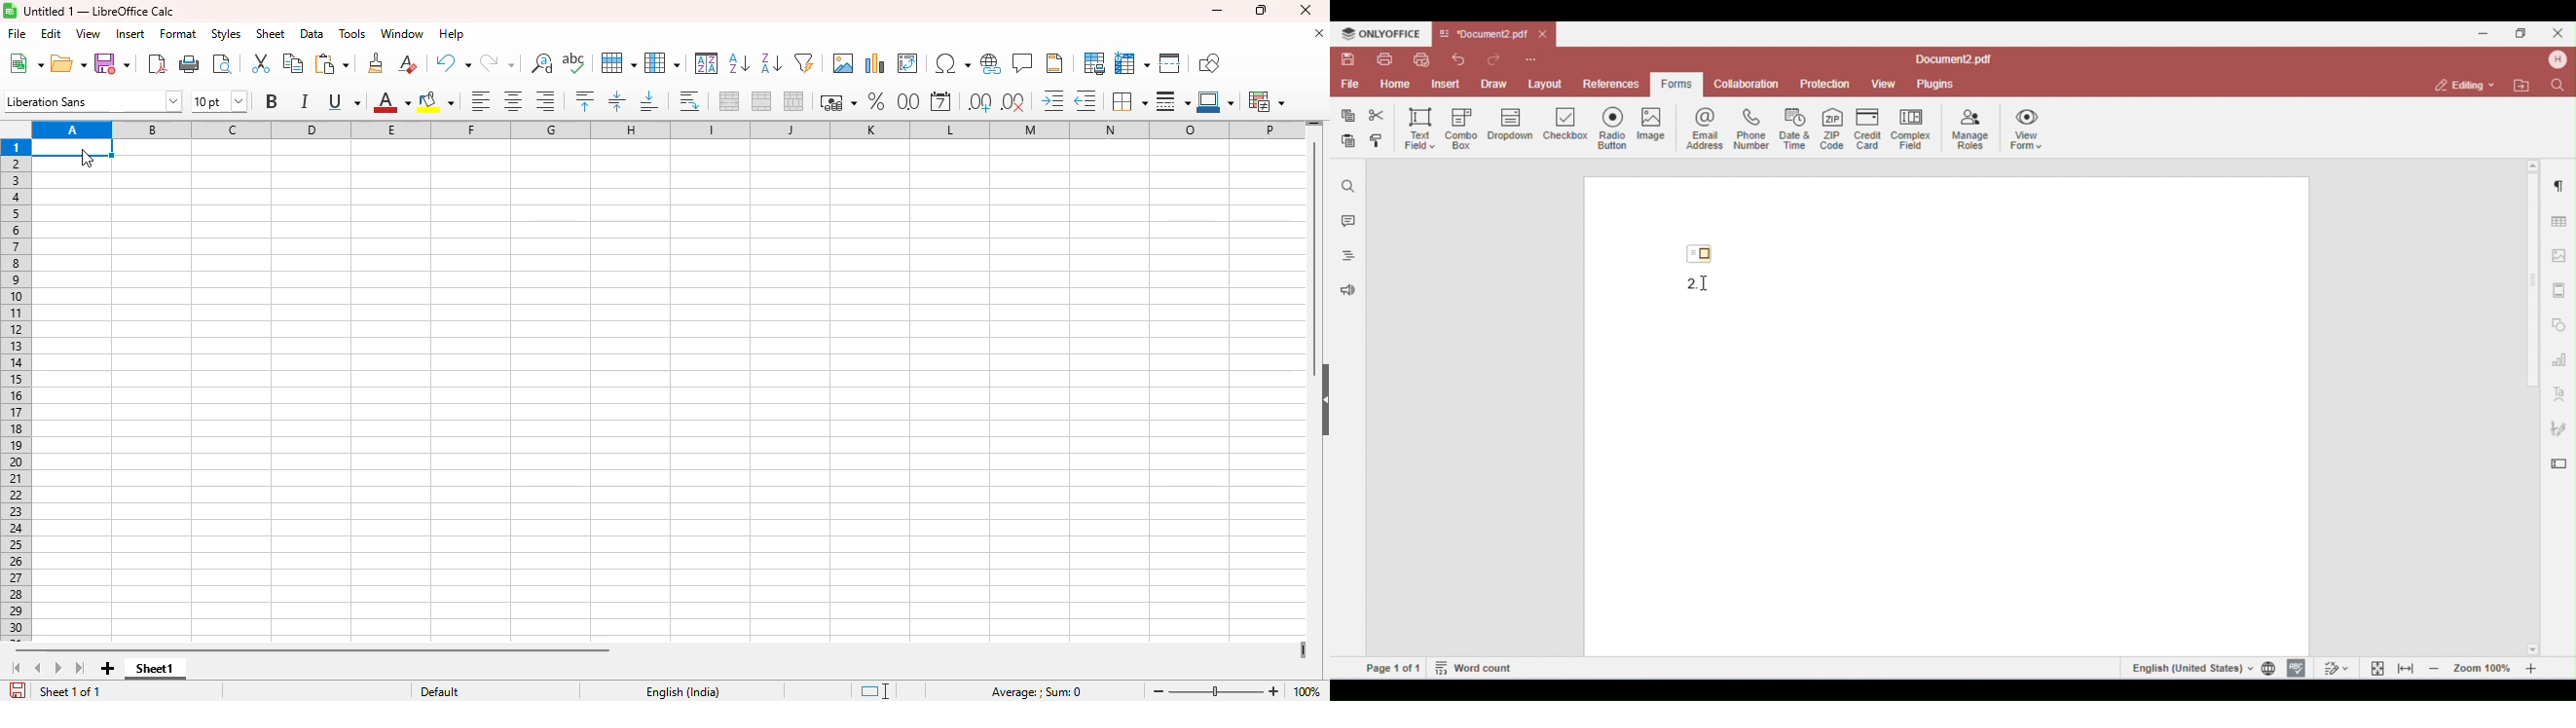 The height and width of the screenshot is (728, 2576). What do you see at coordinates (18, 33) in the screenshot?
I see `file` at bounding box center [18, 33].